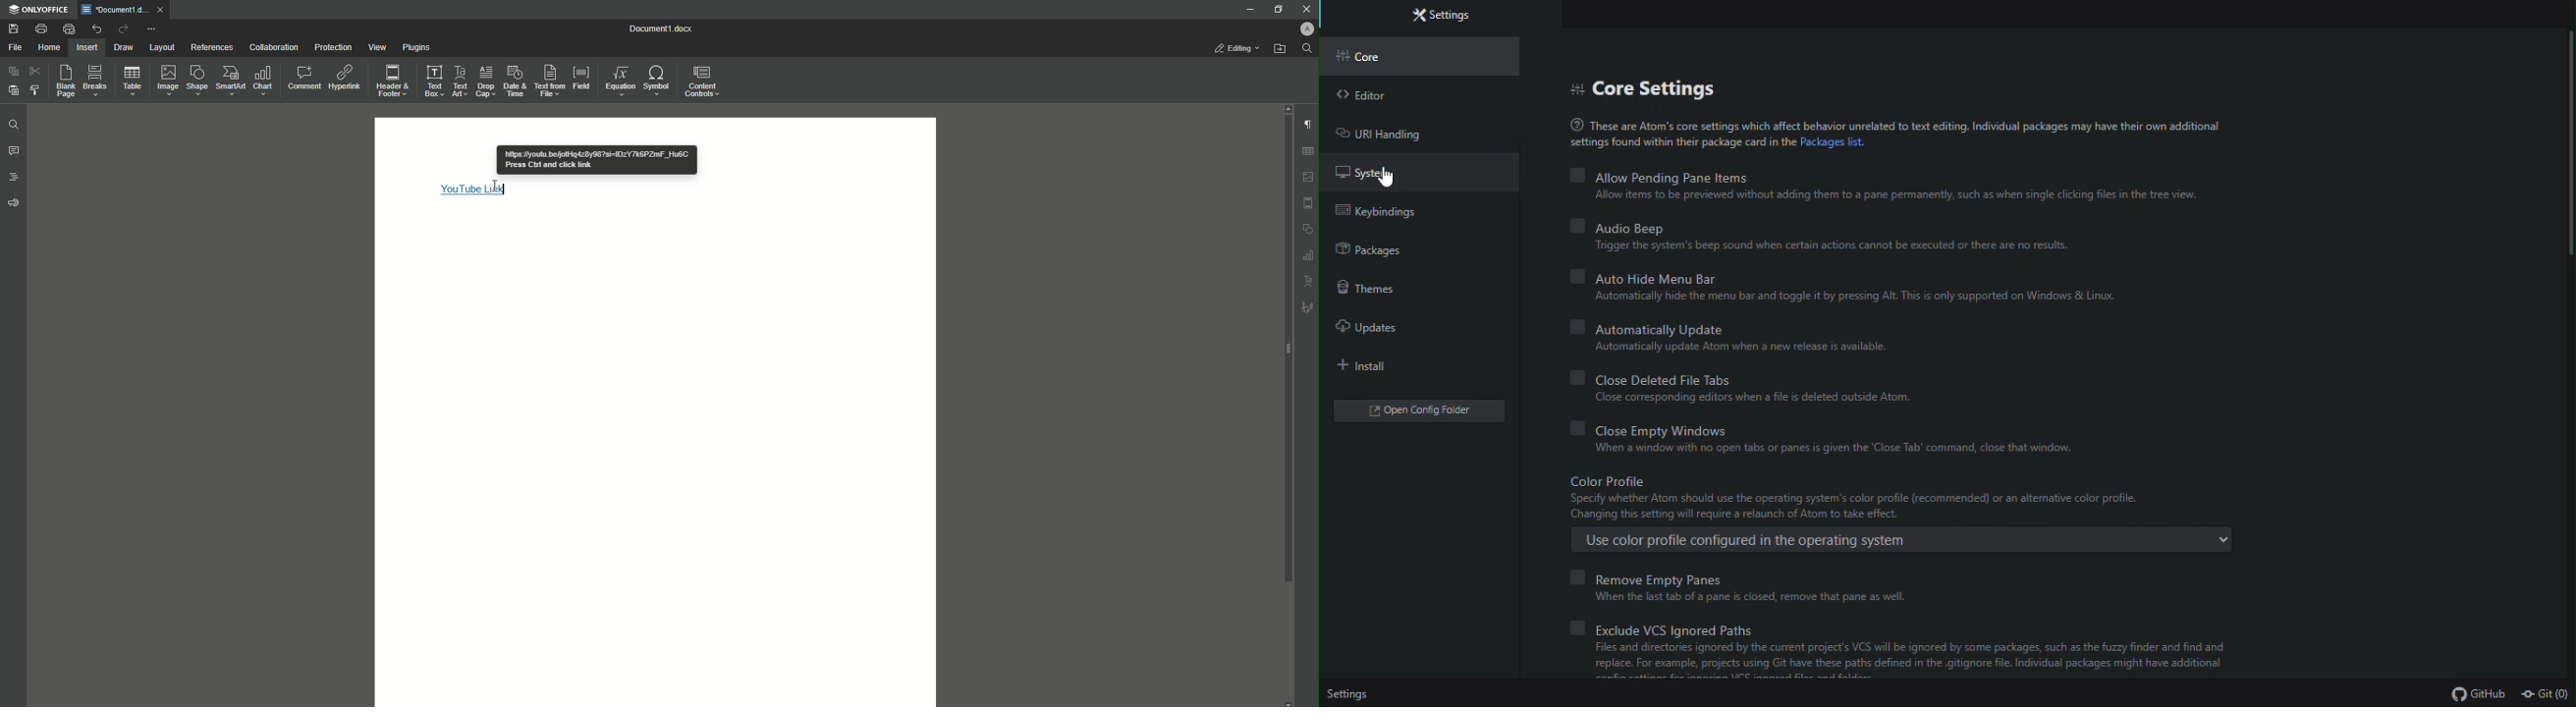 The height and width of the screenshot is (728, 2576). I want to click on Insert, so click(88, 47).